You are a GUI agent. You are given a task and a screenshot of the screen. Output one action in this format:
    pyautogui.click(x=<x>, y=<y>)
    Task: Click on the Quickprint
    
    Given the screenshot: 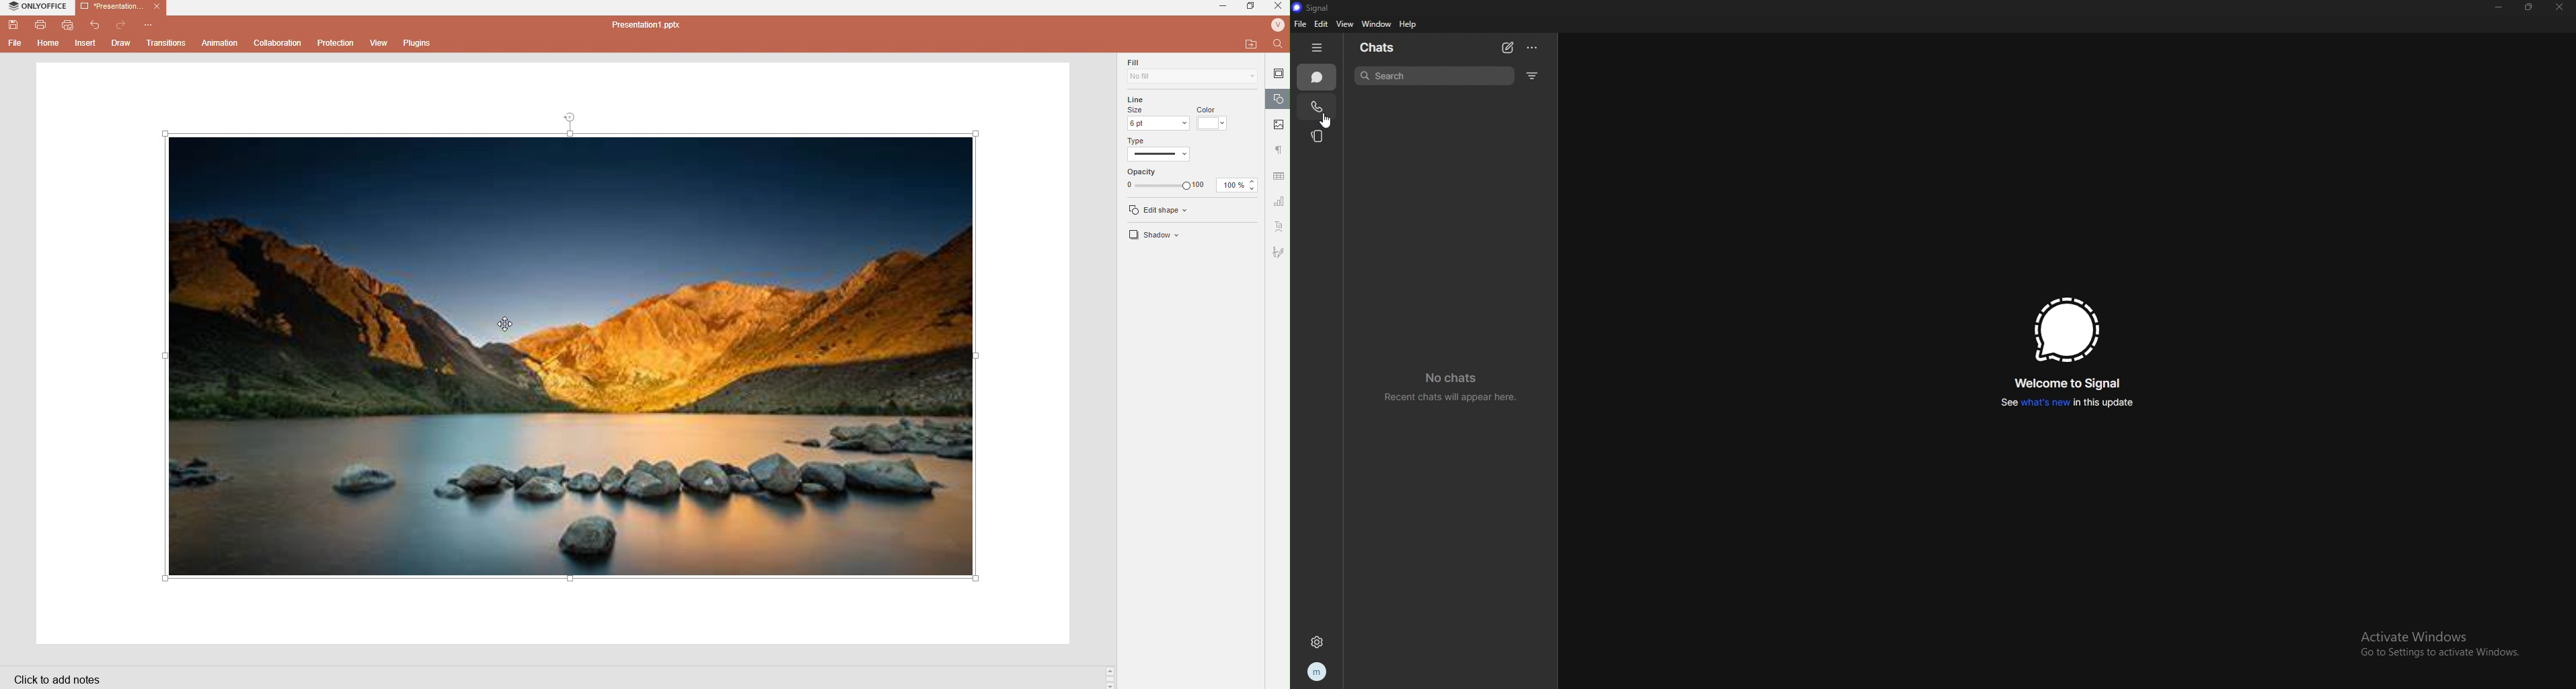 What is the action you would take?
    pyautogui.click(x=69, y=26)
    